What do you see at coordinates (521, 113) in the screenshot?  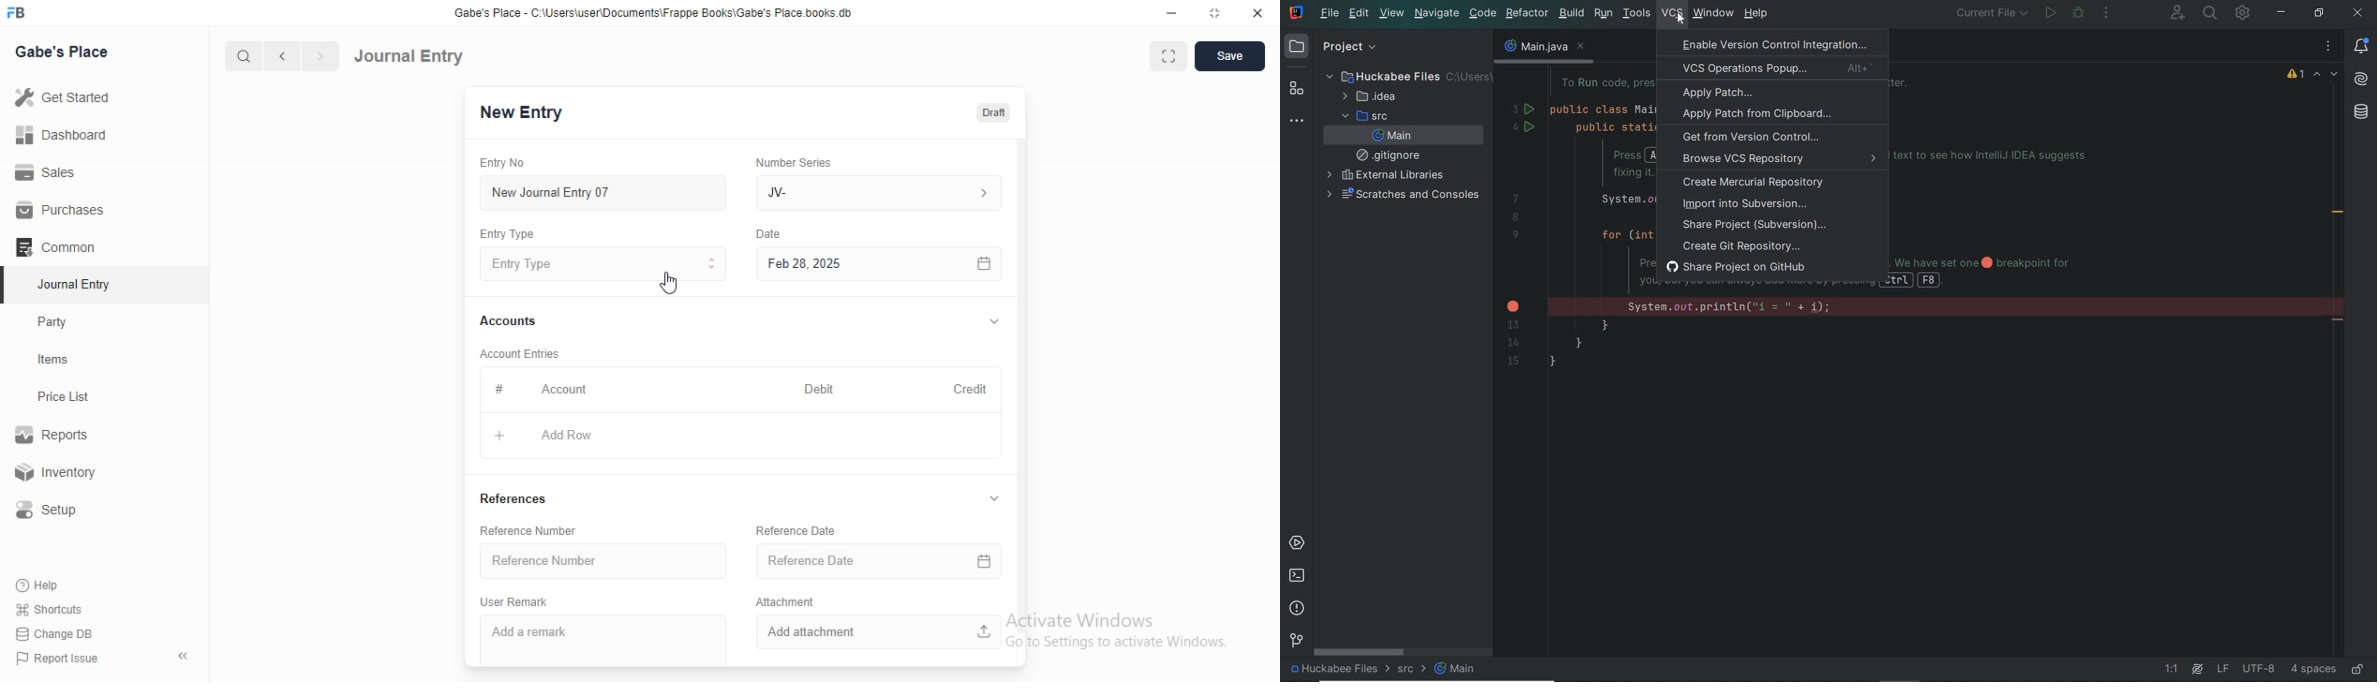 I see `New Entry` at bounding box center [521, 113].